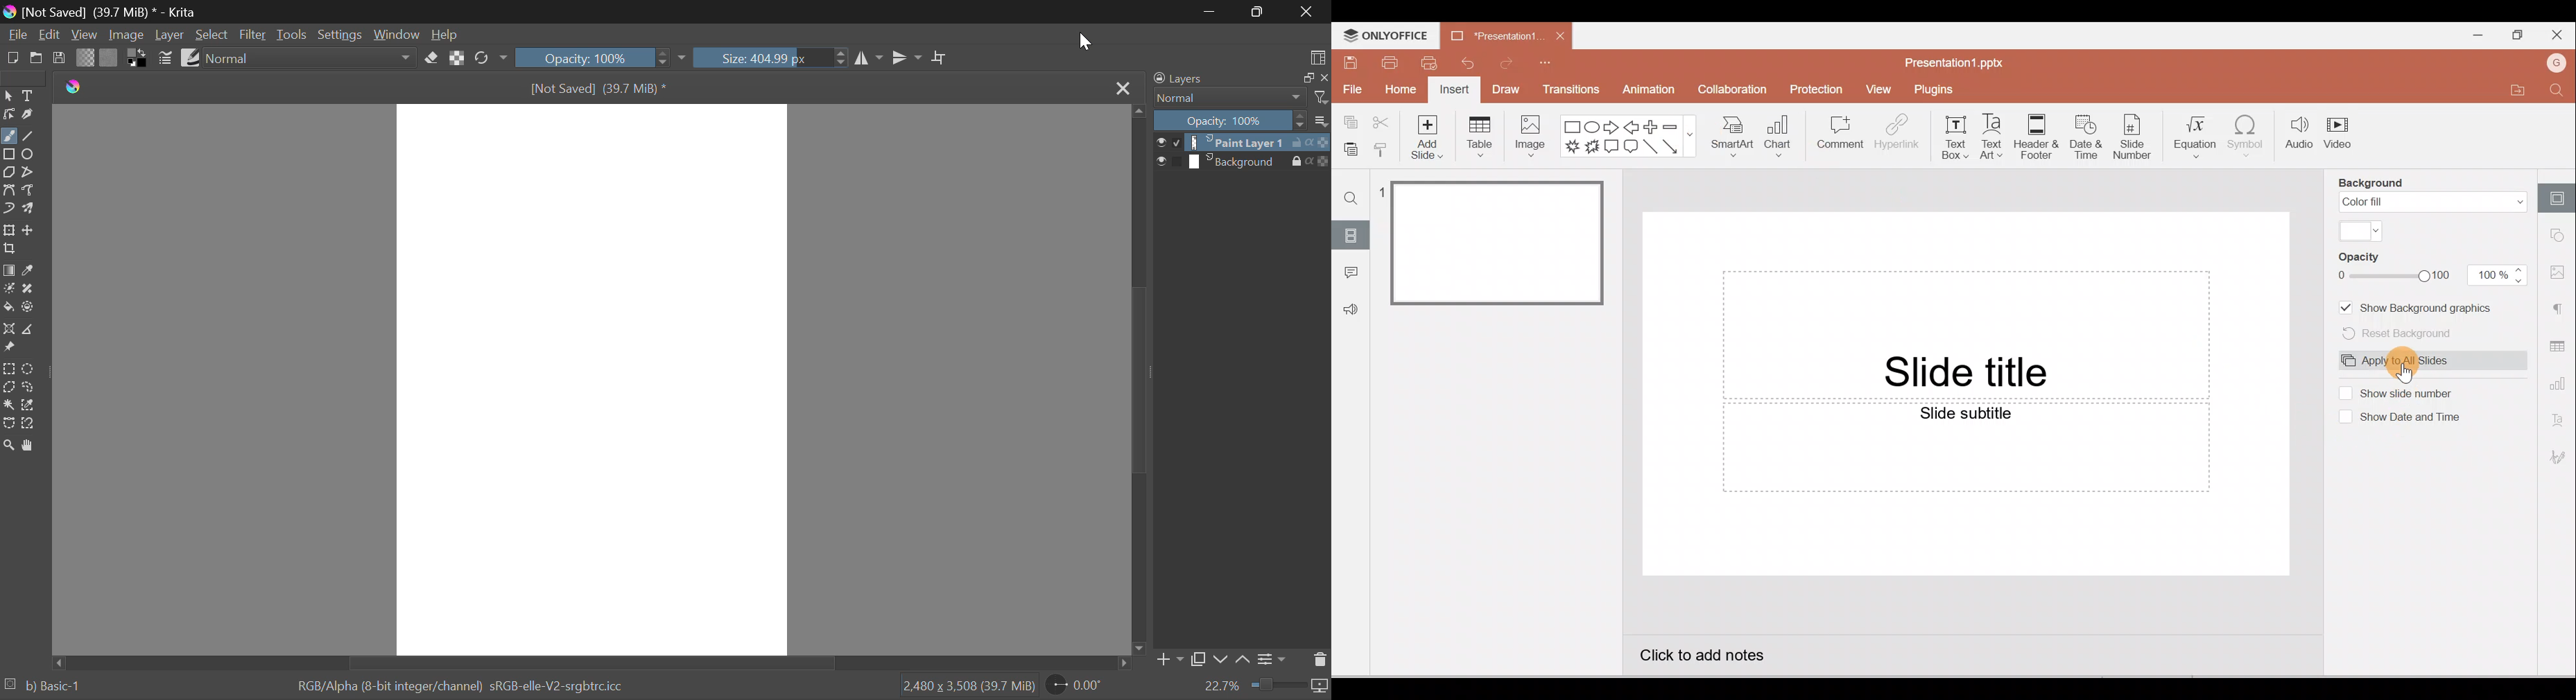  What do you see at coordinates (1670, 126) in the screenshot?
I see `Minus` at bounding box center [1670, 126].